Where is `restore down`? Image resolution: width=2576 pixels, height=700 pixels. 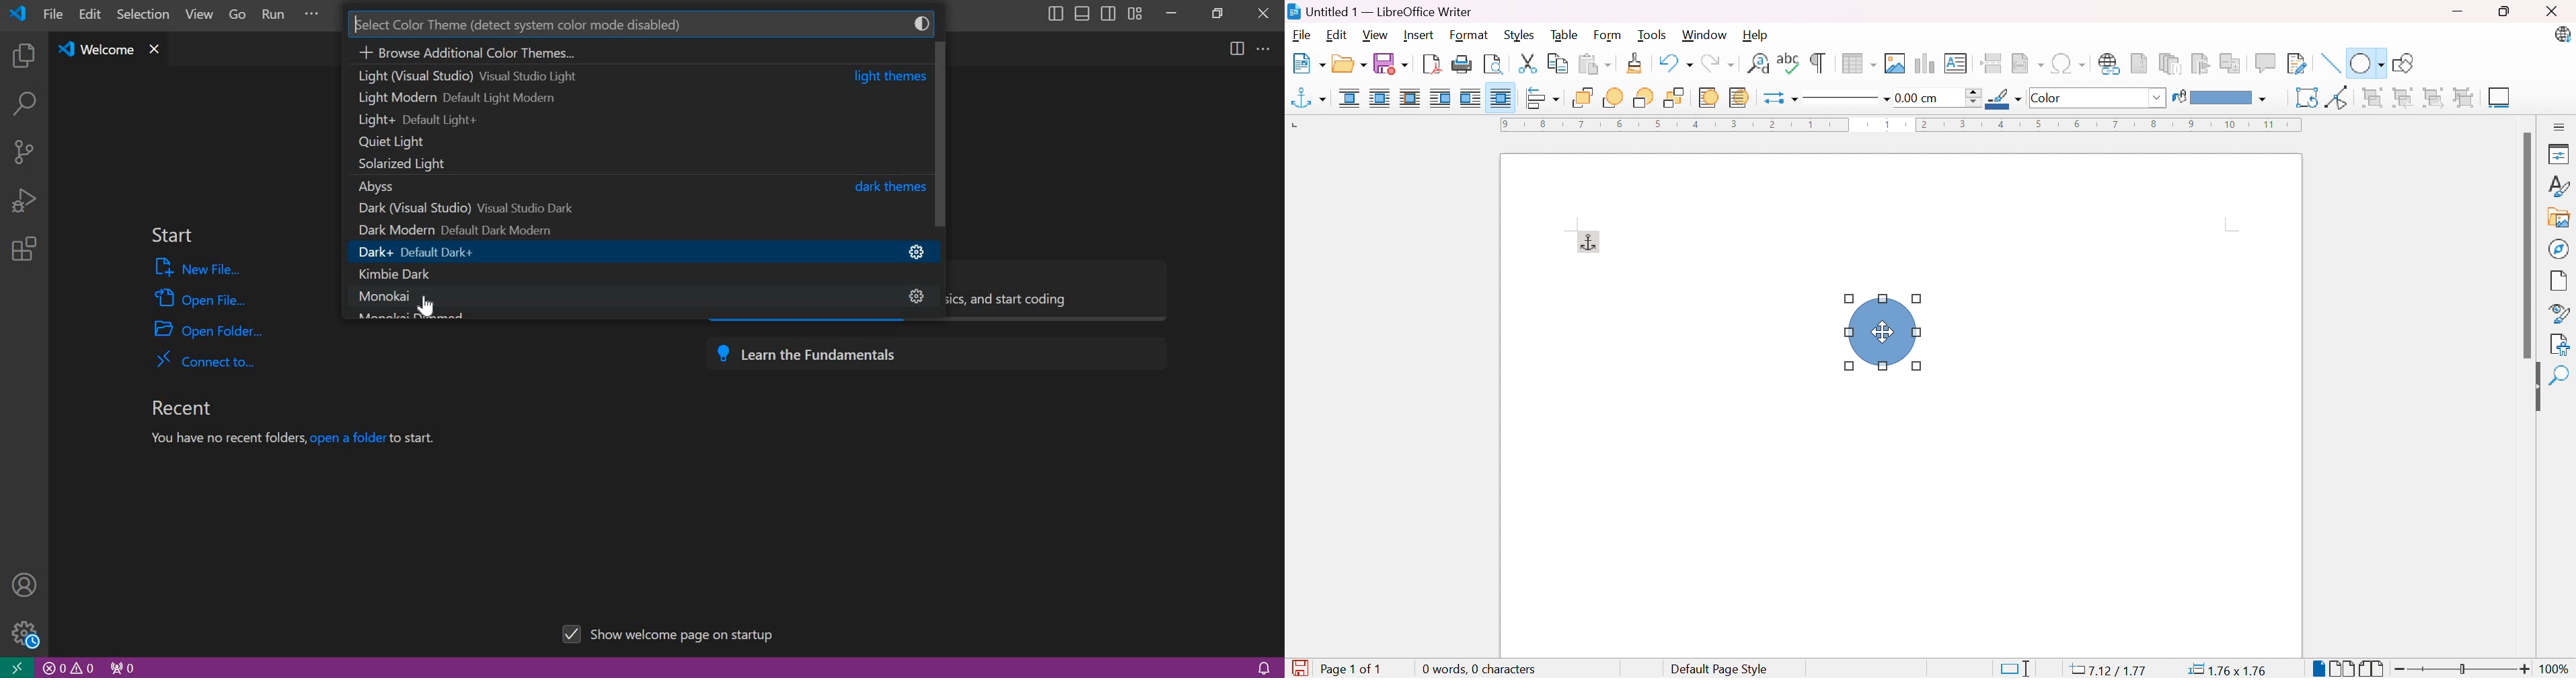
restore down is located at coordinates (1214, 12).